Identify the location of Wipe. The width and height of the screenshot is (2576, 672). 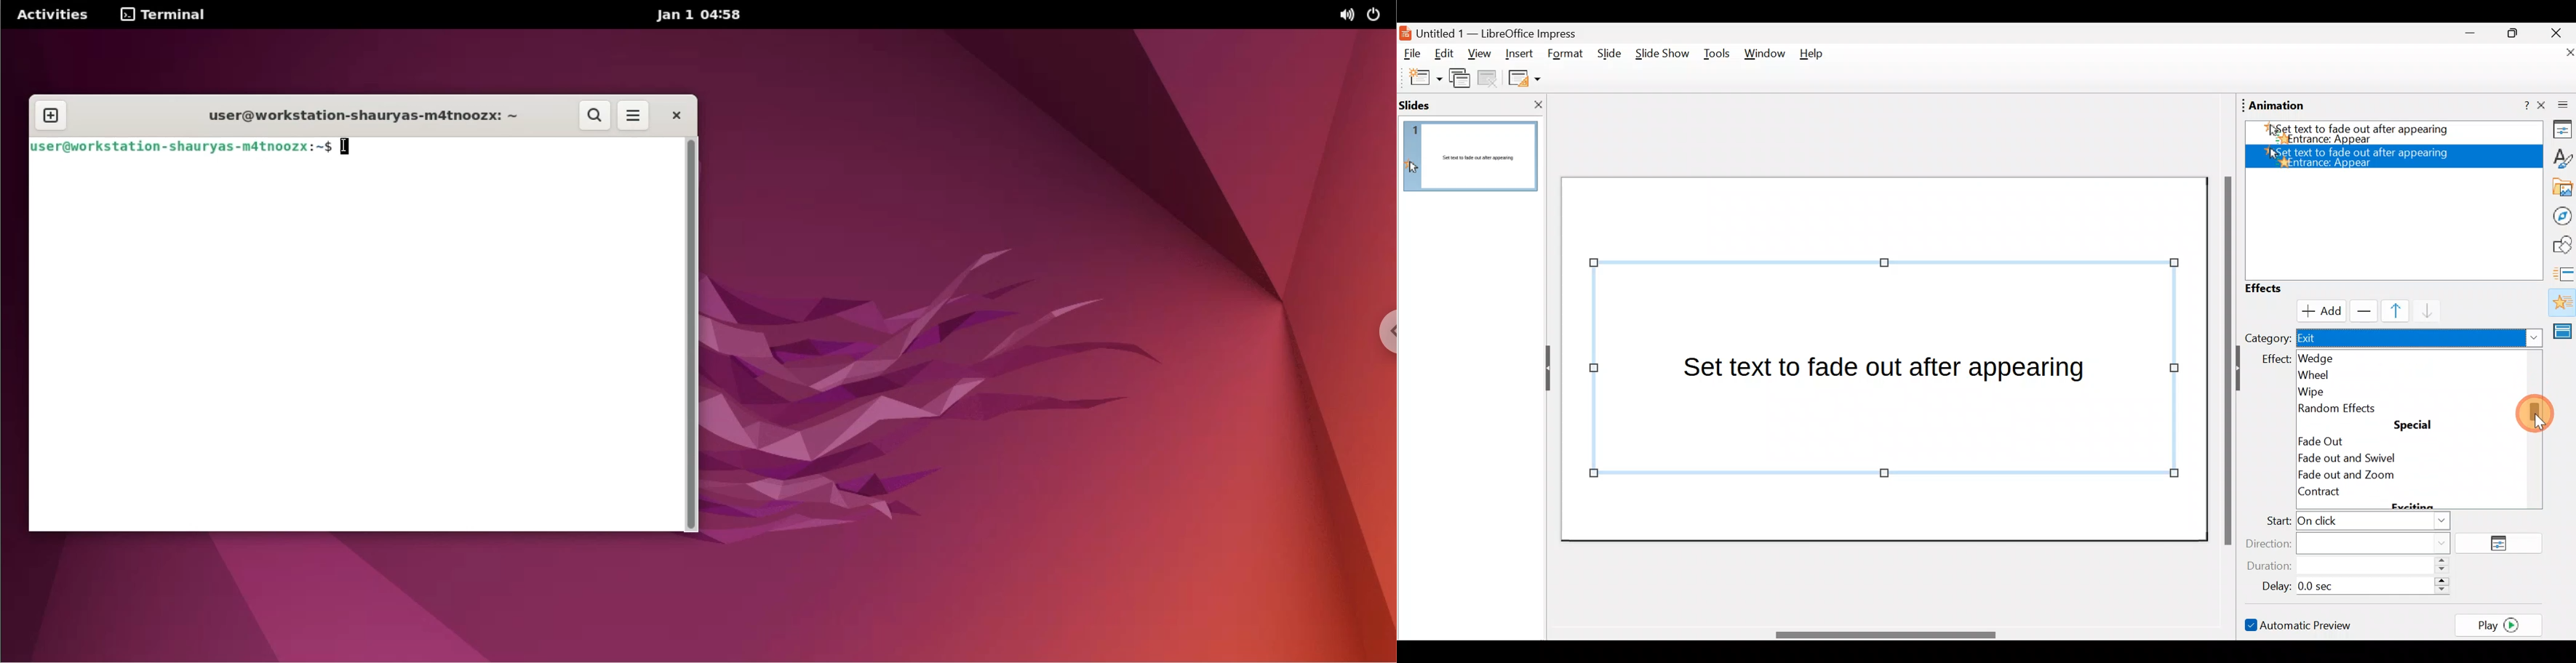
(2337, 389).